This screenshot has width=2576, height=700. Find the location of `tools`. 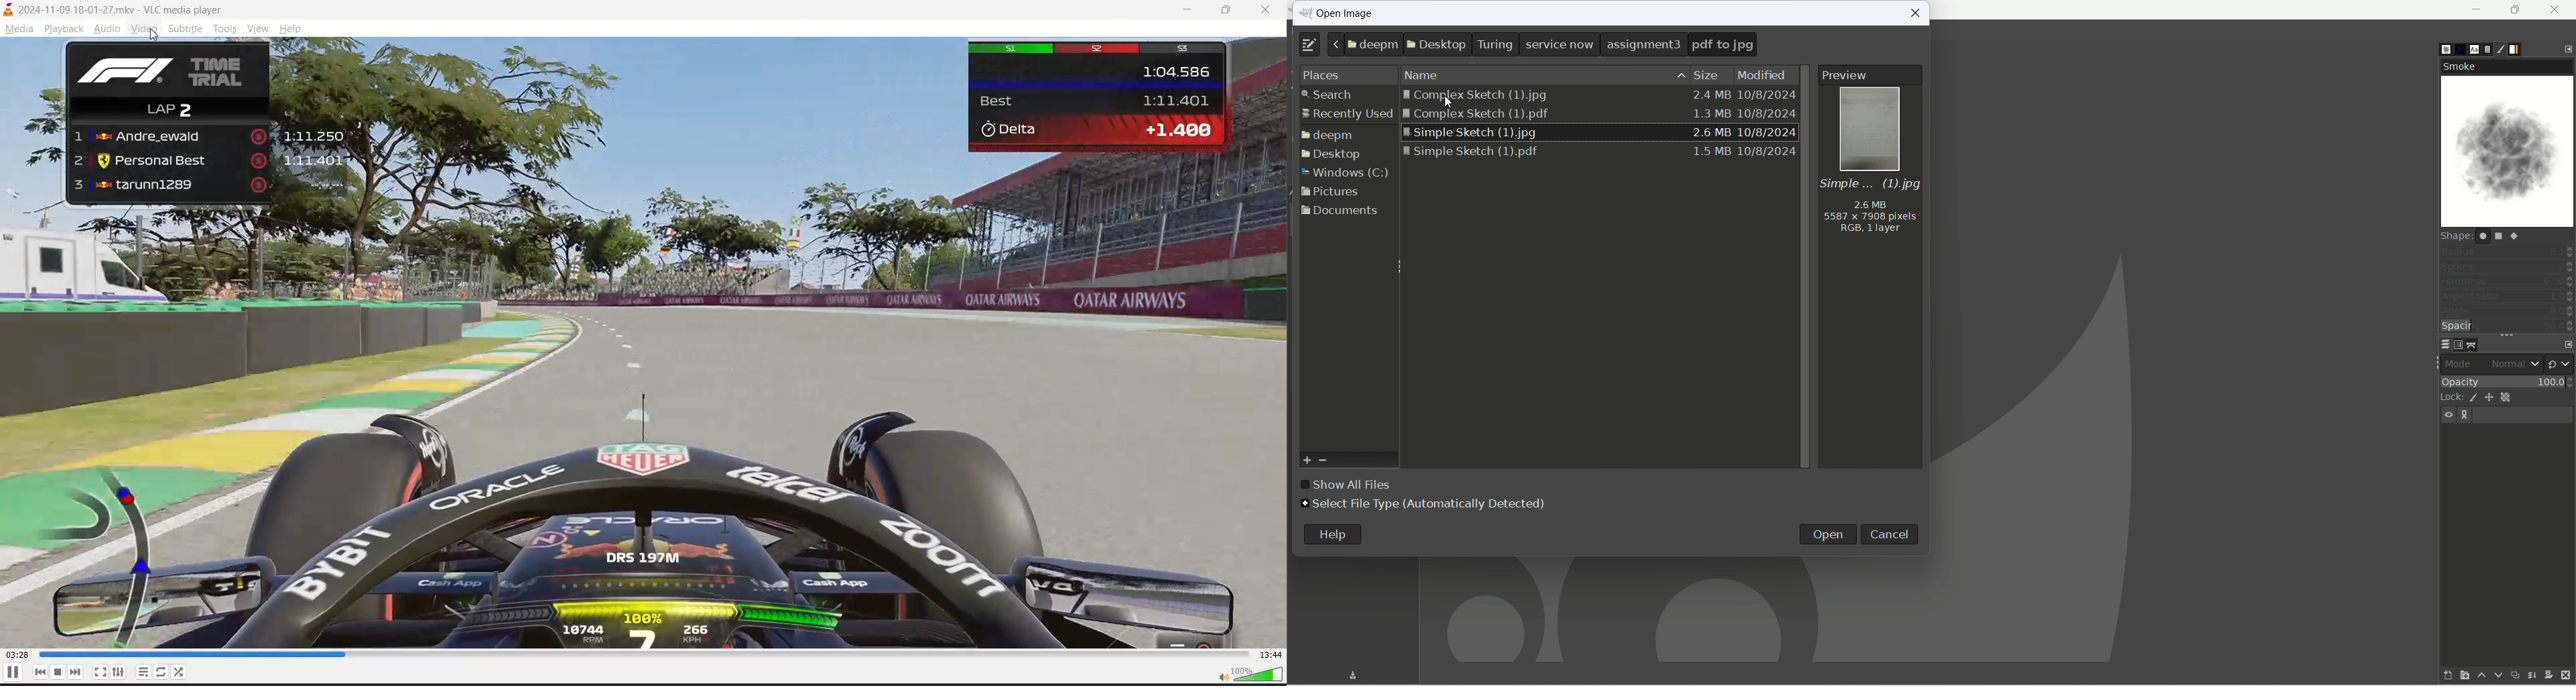

tools is located at coordinates (225, 28).